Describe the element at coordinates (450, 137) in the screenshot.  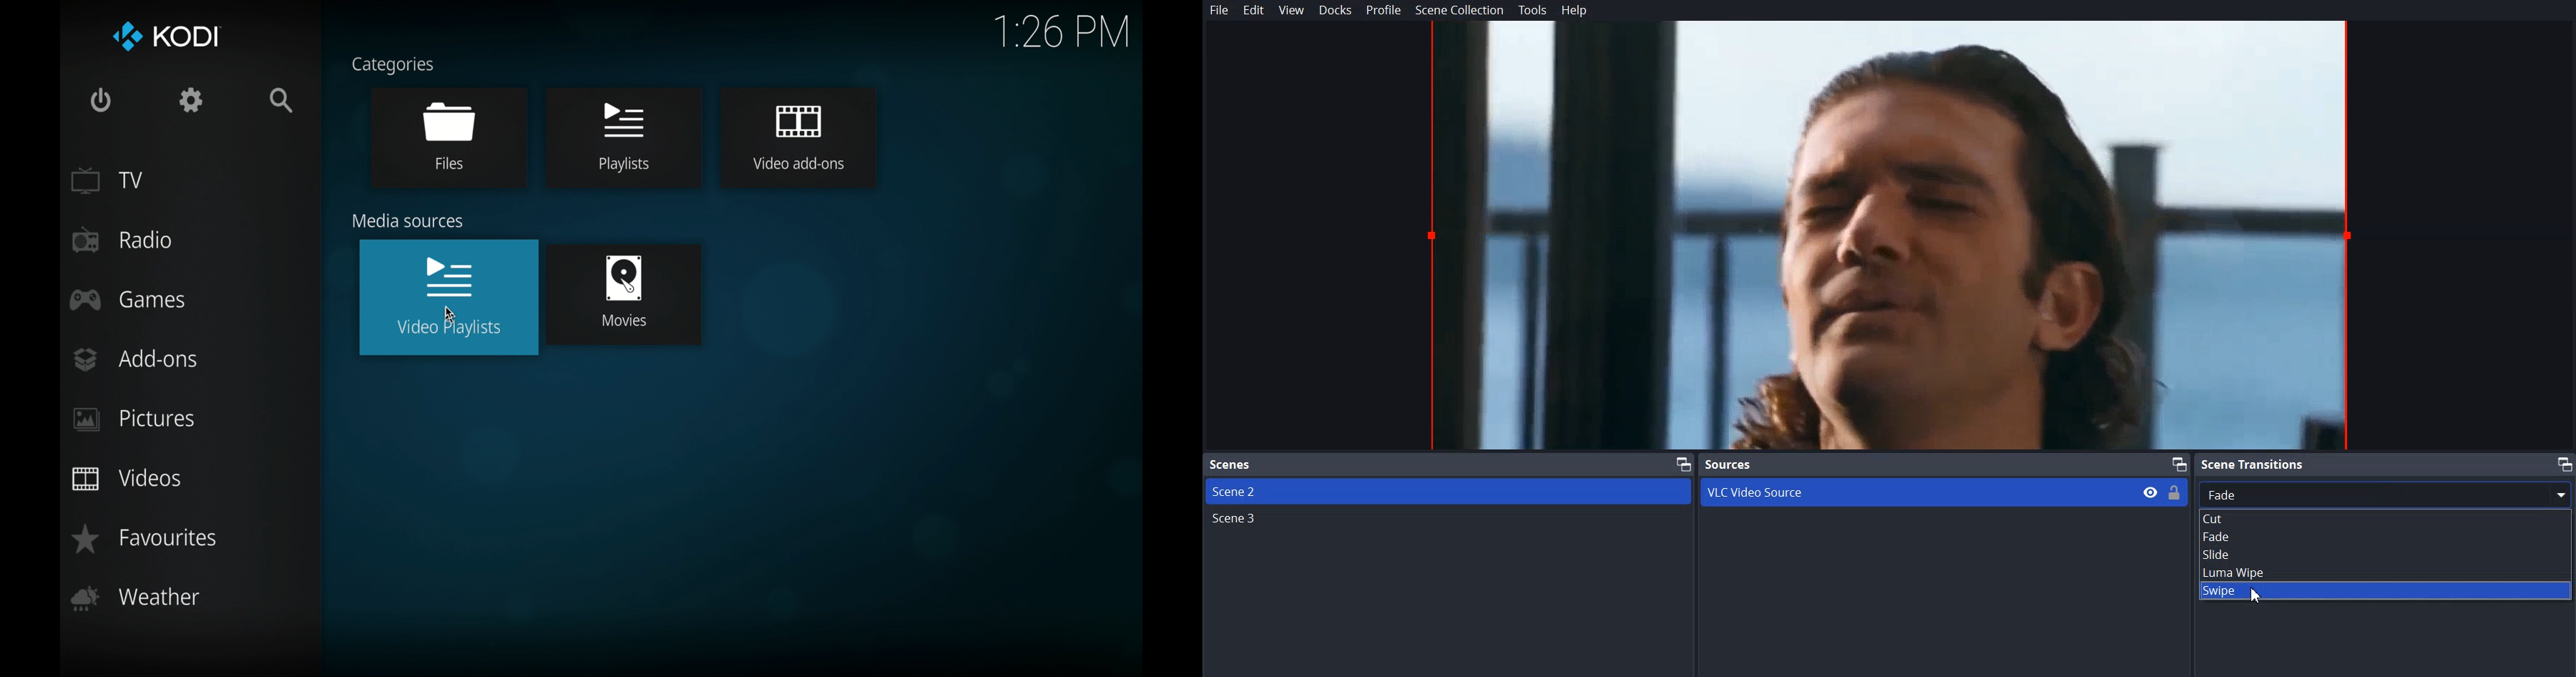
I see `files` at that location.